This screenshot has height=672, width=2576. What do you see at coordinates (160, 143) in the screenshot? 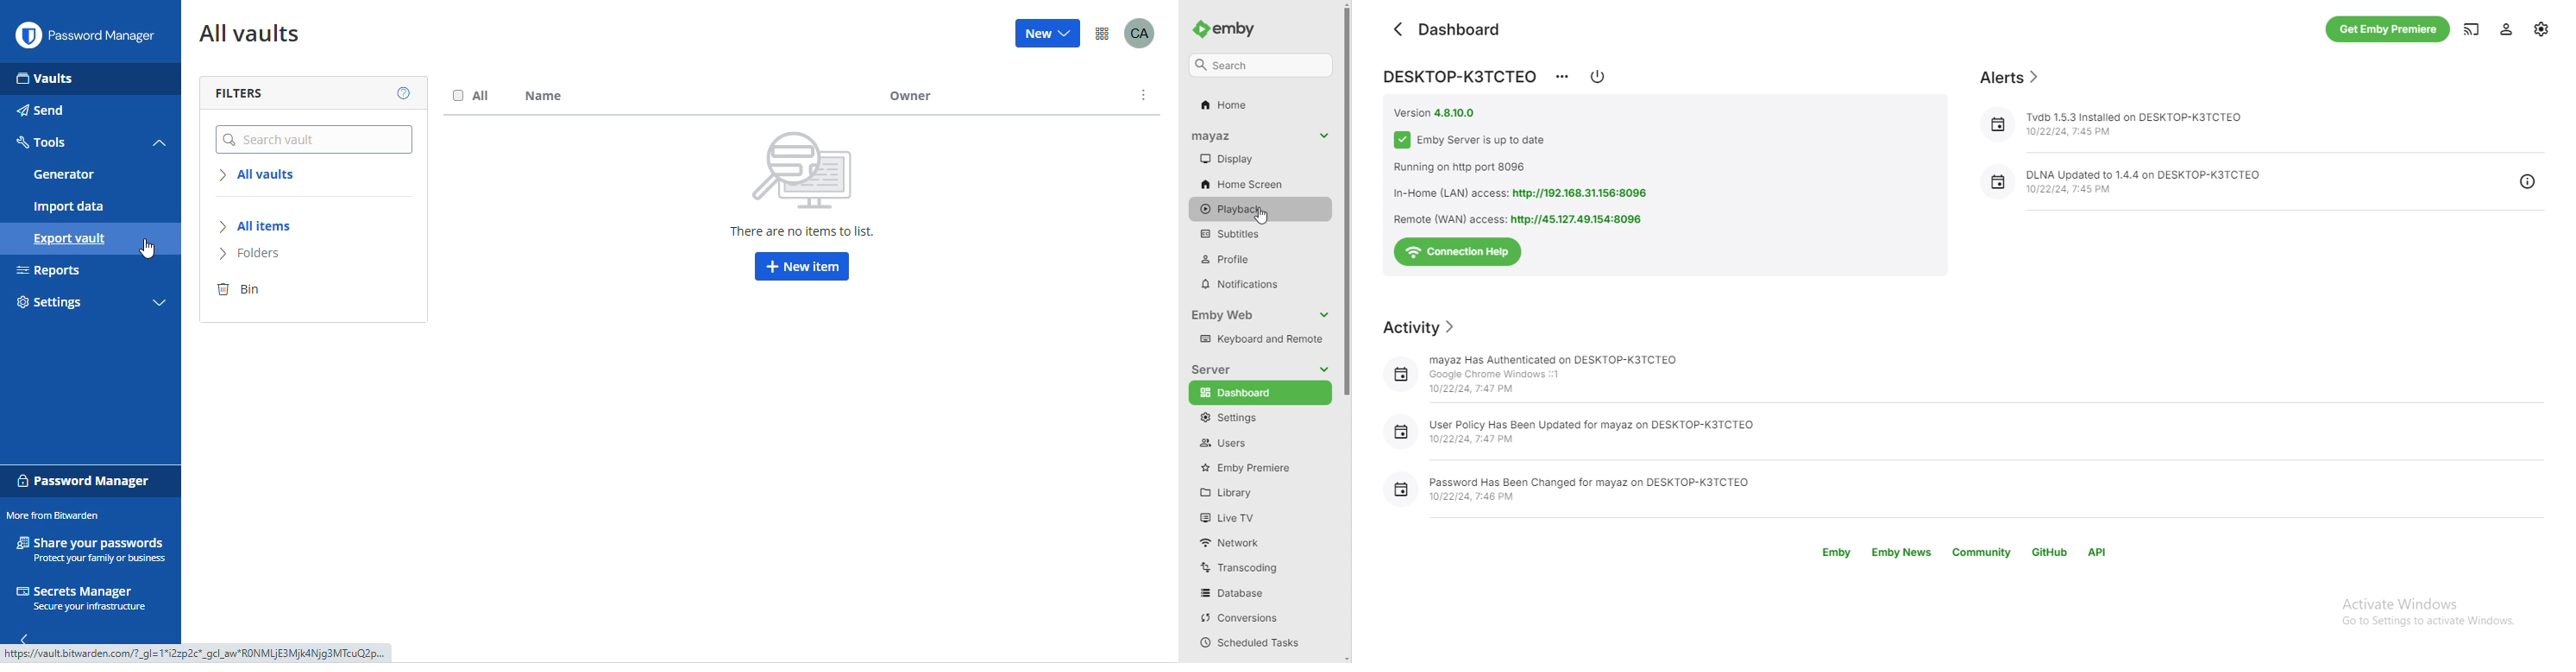
I see `toggle collapse` at bounding box center [160, 143].